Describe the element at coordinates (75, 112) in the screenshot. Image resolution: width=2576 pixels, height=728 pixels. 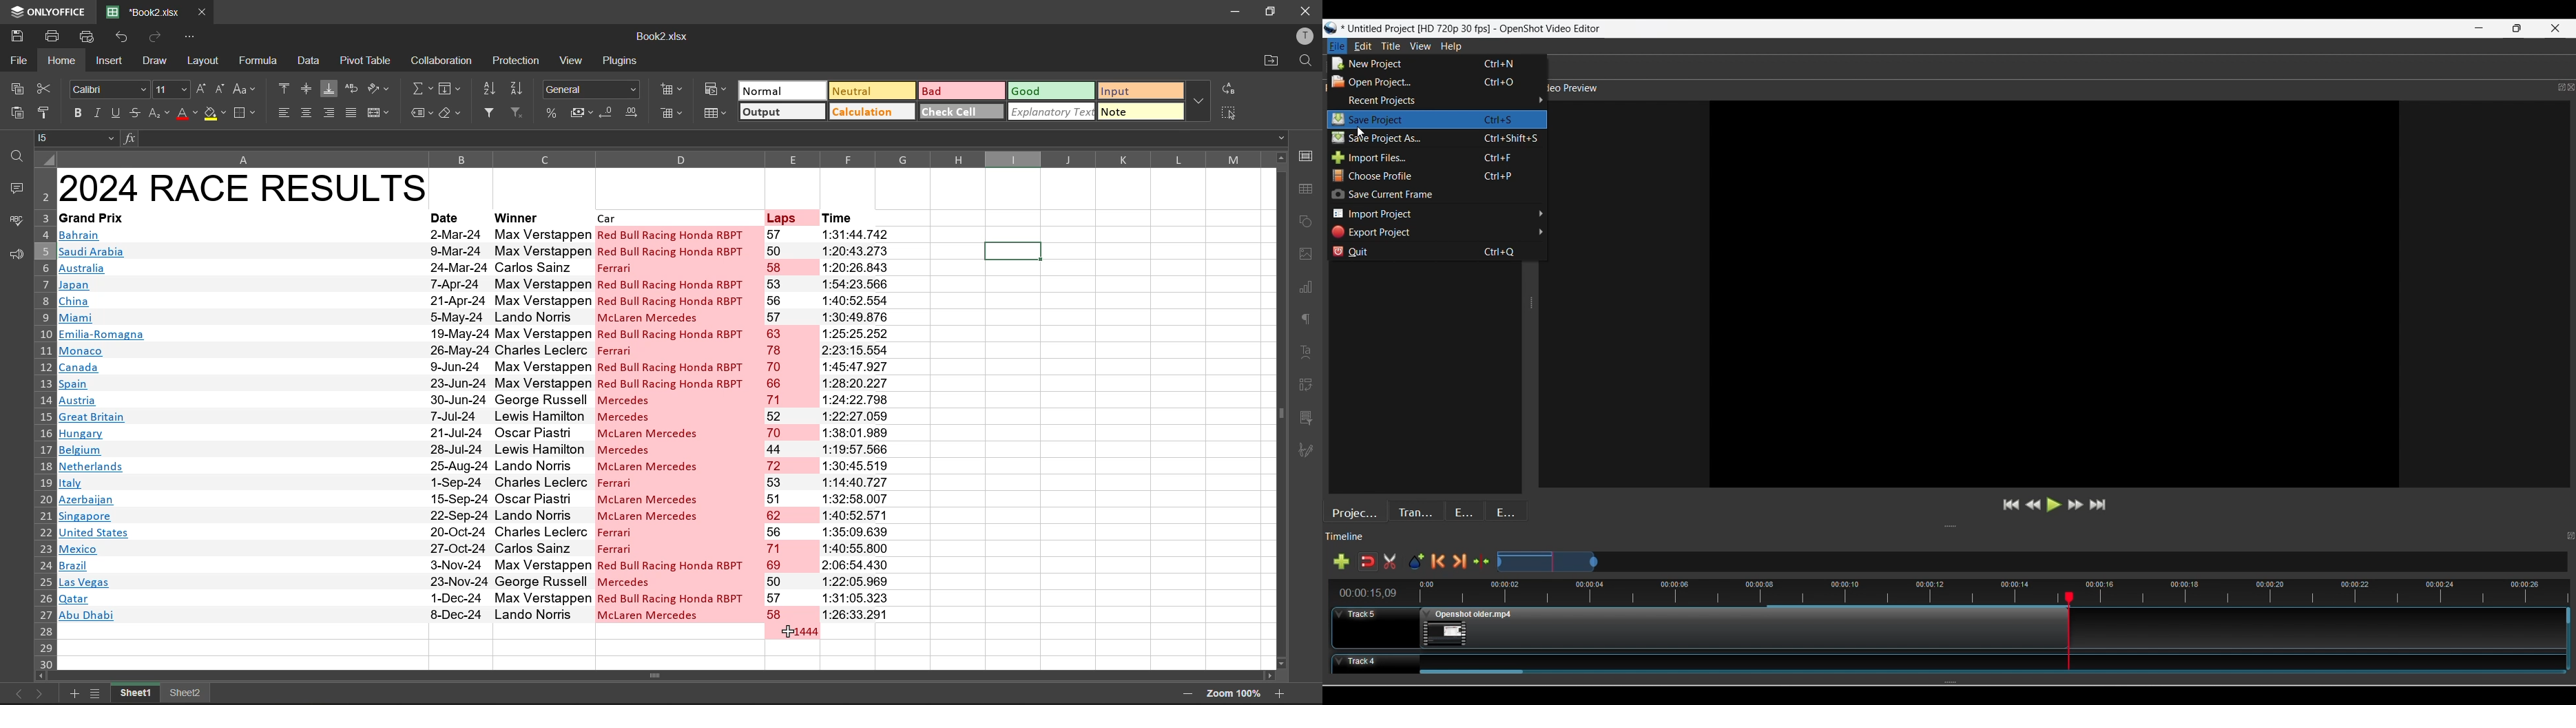
I see `bold` at that location.